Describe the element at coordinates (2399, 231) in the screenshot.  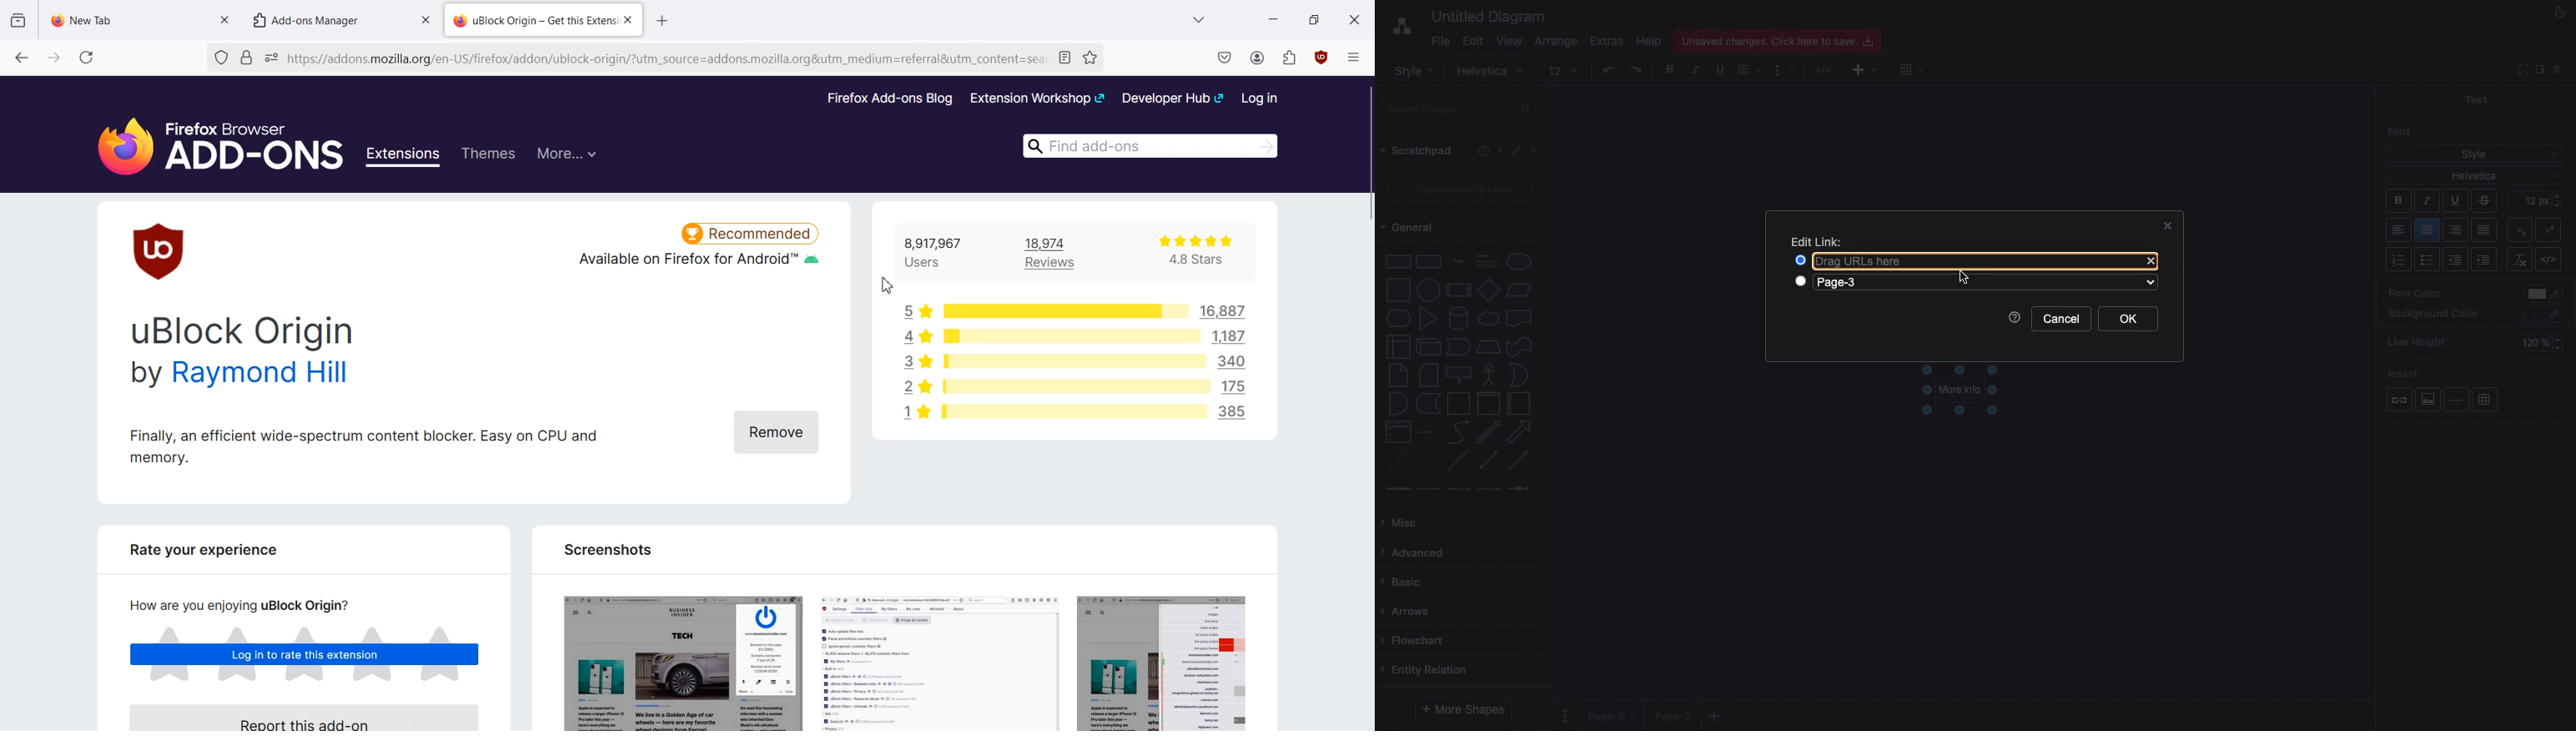
I see `Left aligned` at that location.